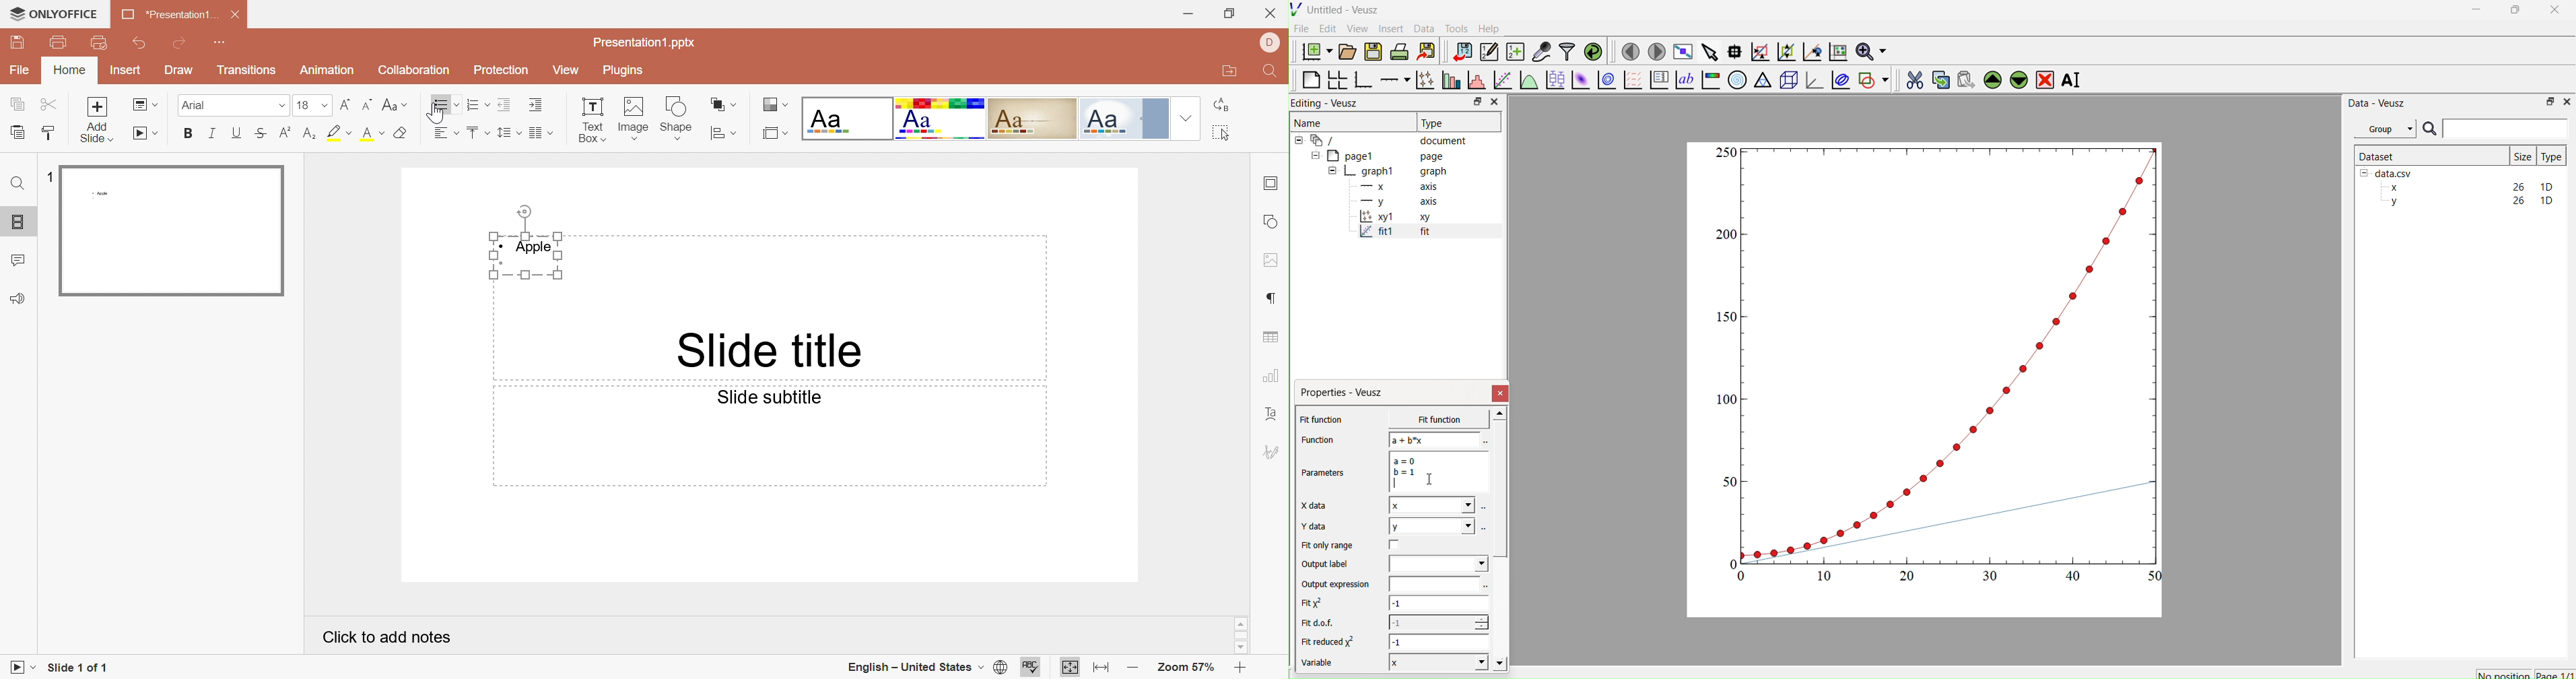  Describe the element at coordinates (444, 132) in the screenshot. I see `Horizontal align` at that location.